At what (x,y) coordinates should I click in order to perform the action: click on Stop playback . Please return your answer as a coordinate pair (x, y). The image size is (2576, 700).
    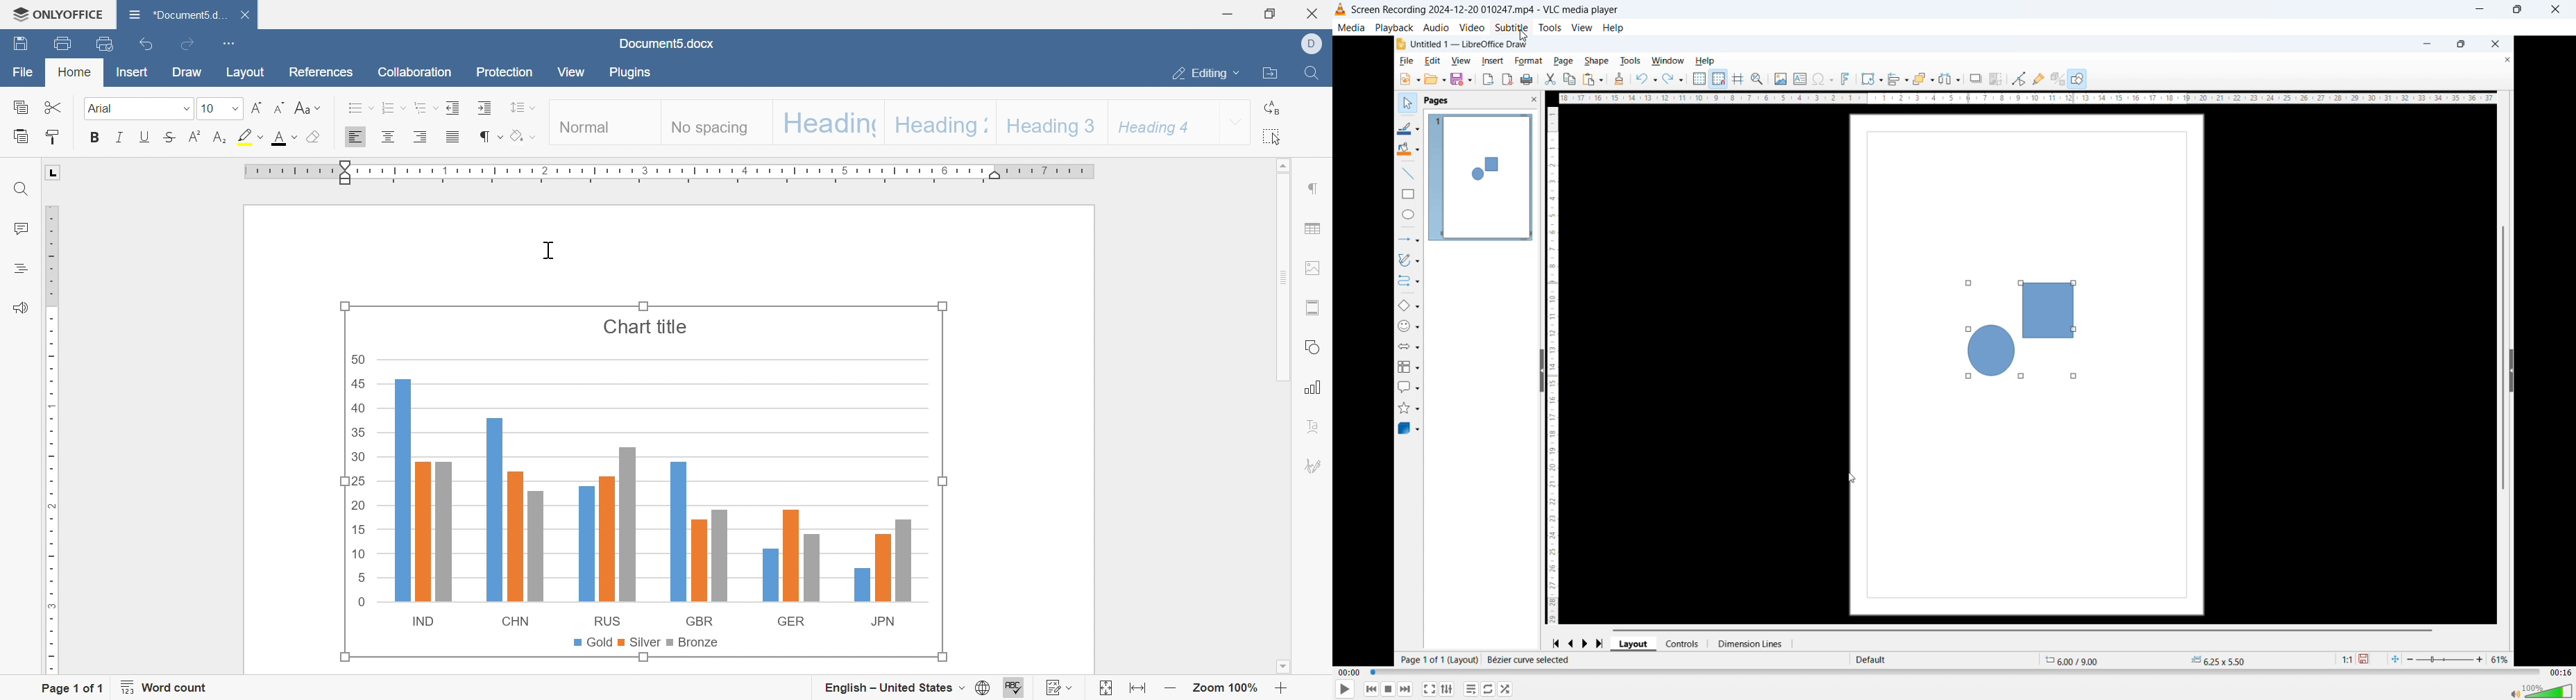
    Looking at the image, I should click on (1389, 689).